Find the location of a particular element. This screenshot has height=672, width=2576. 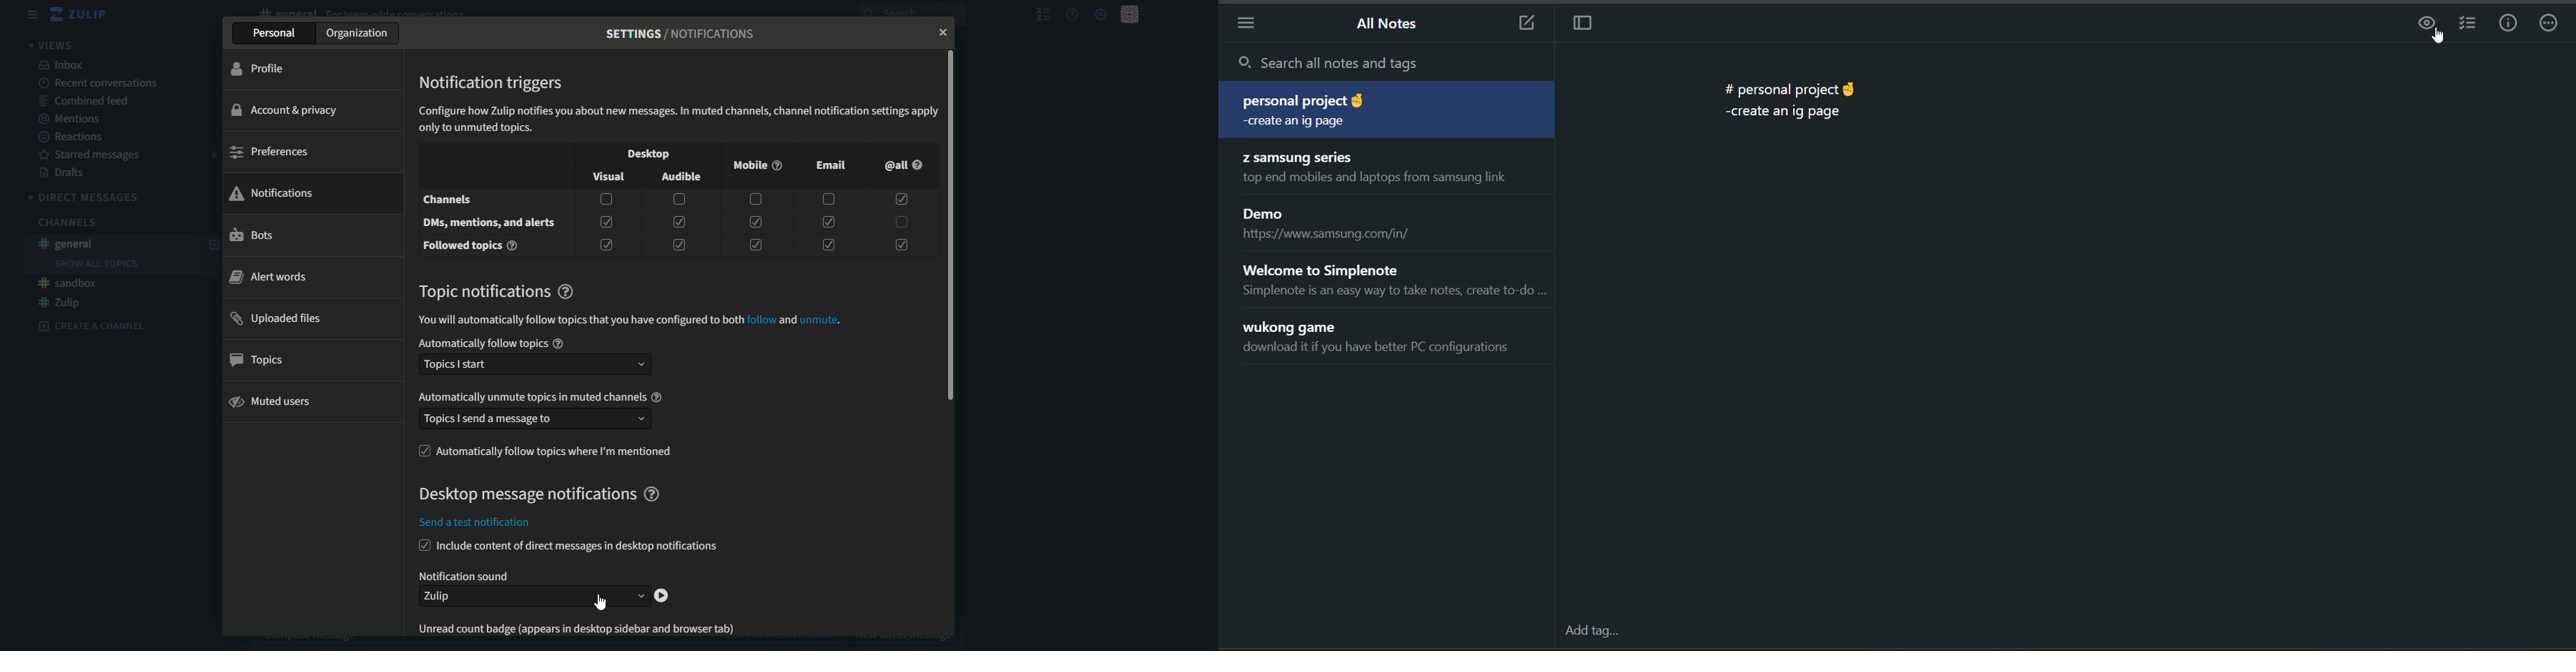

checkbox is located at coordinates (678, 222).